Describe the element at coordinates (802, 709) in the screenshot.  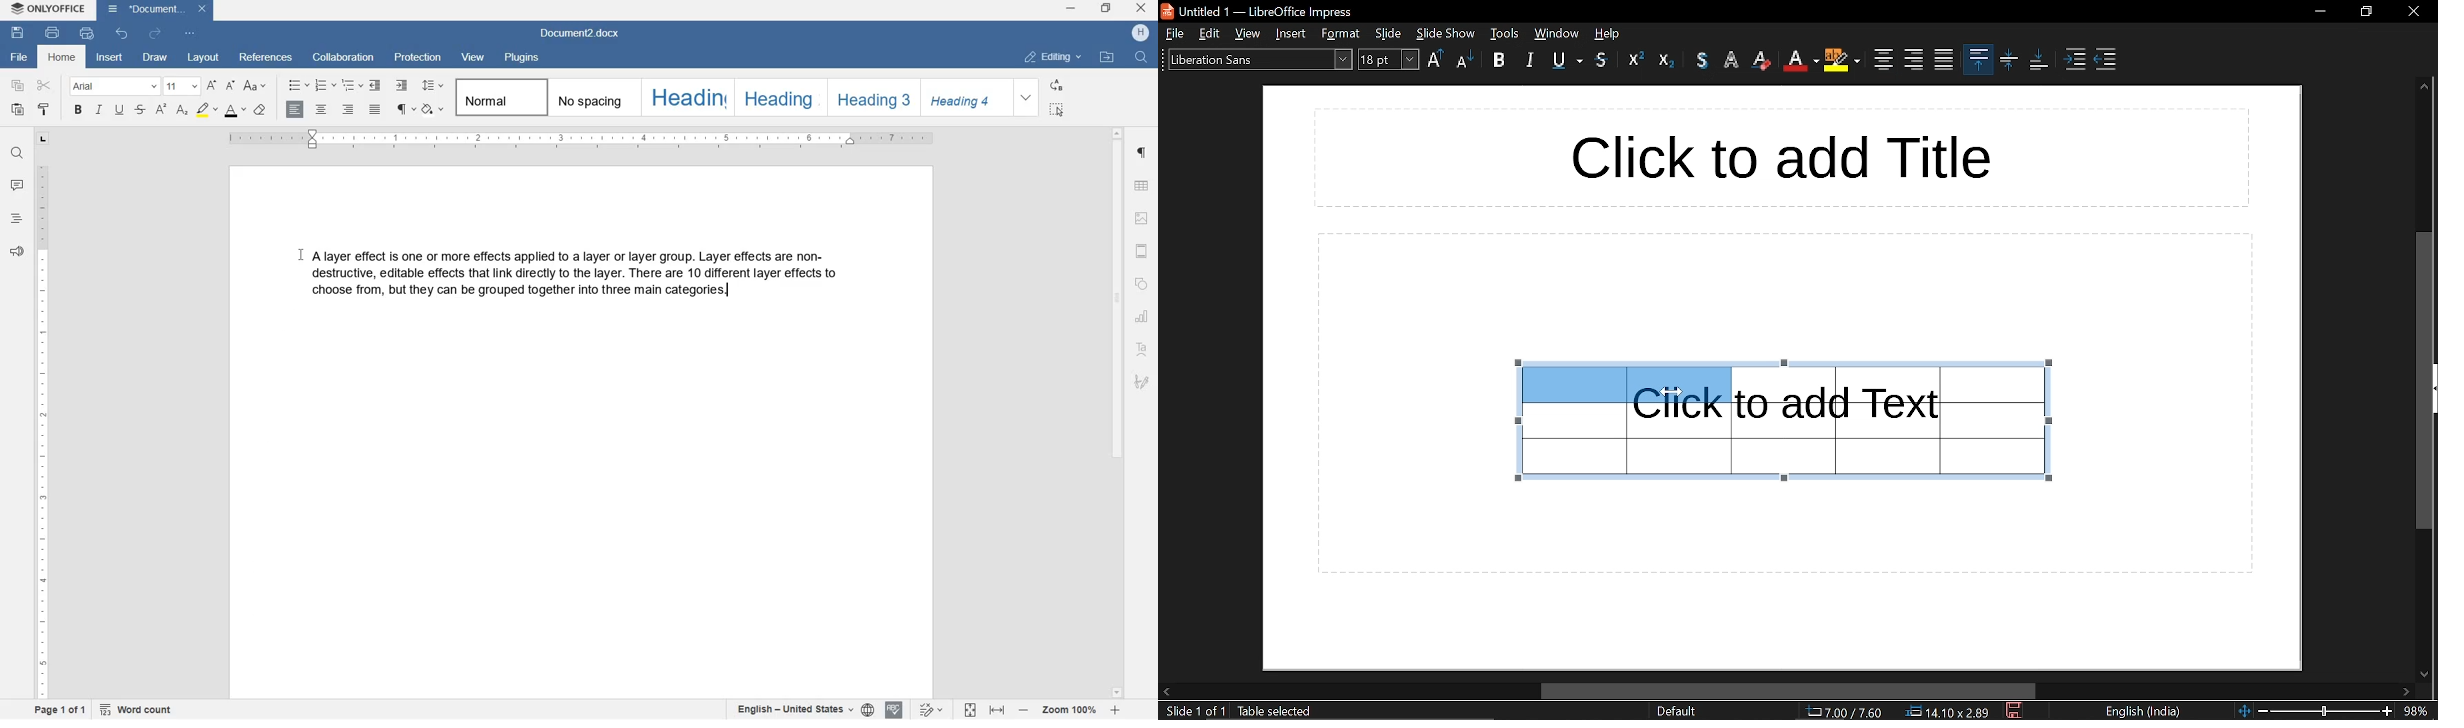
I see `set text or document language` at that location.